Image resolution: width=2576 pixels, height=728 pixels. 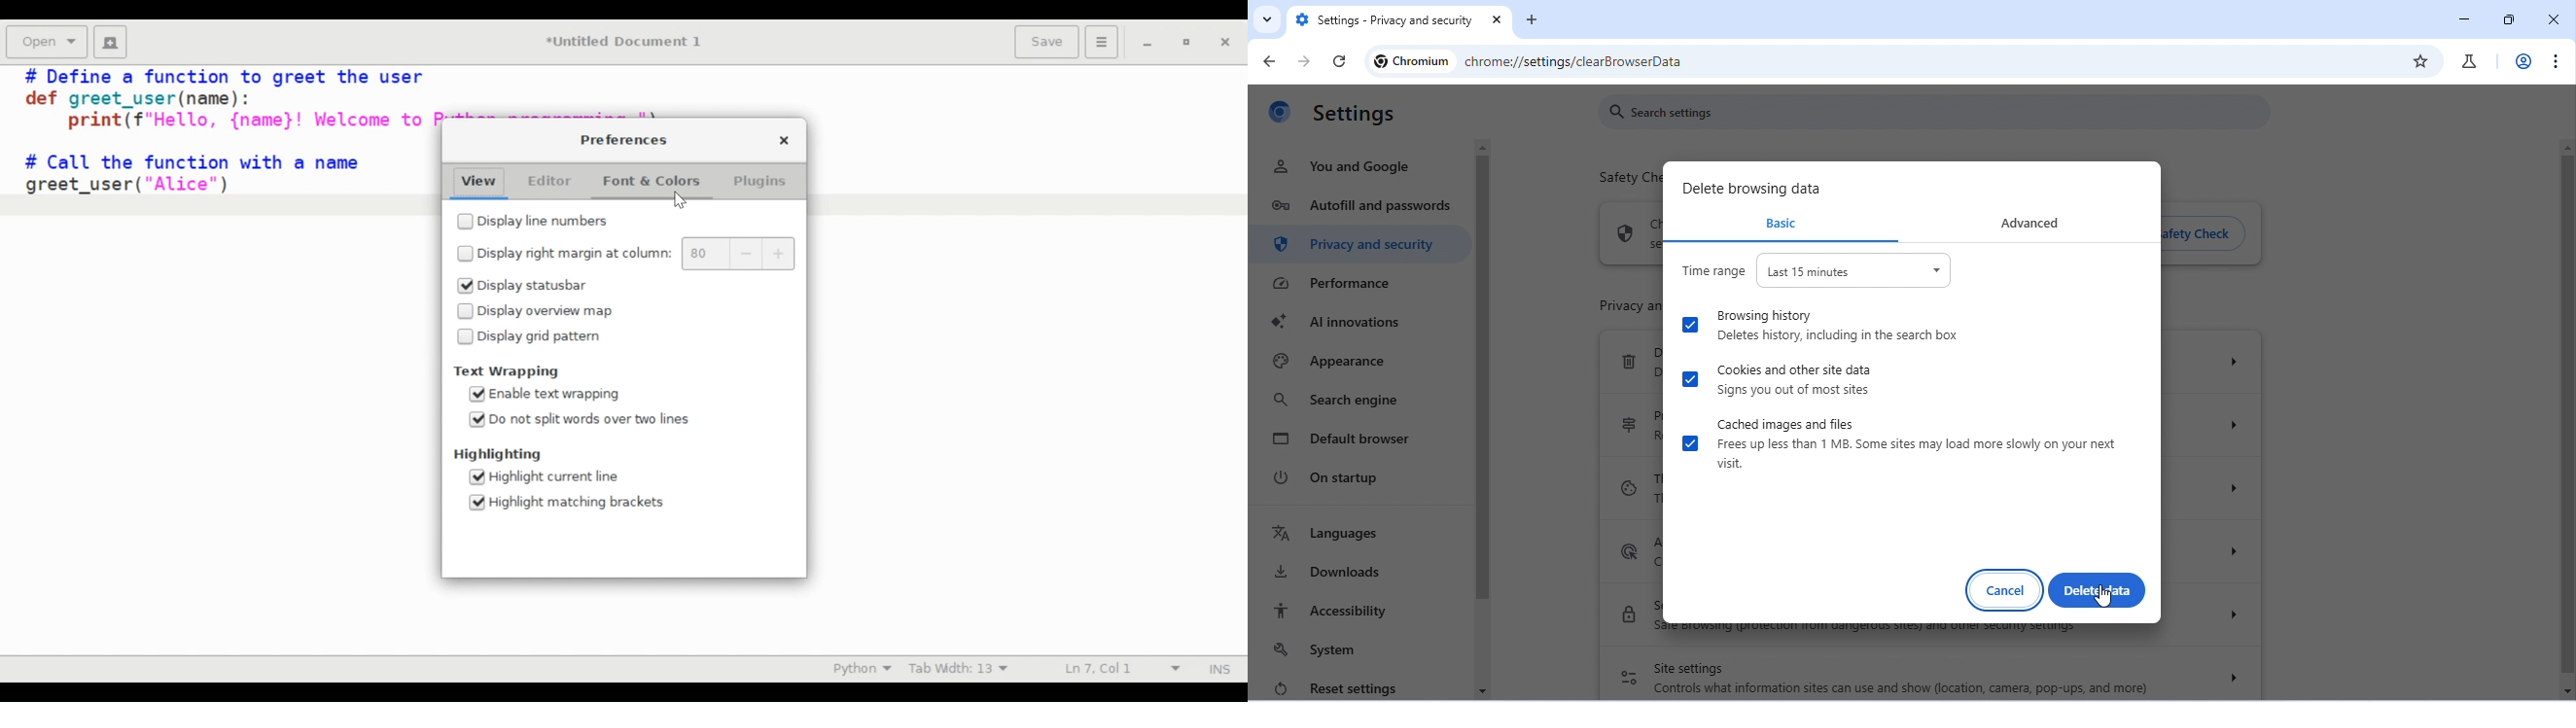 What do you see at coordinates (2234, 486) in the screenshot?
I see `drop down` at bounding box center [2234, 486].